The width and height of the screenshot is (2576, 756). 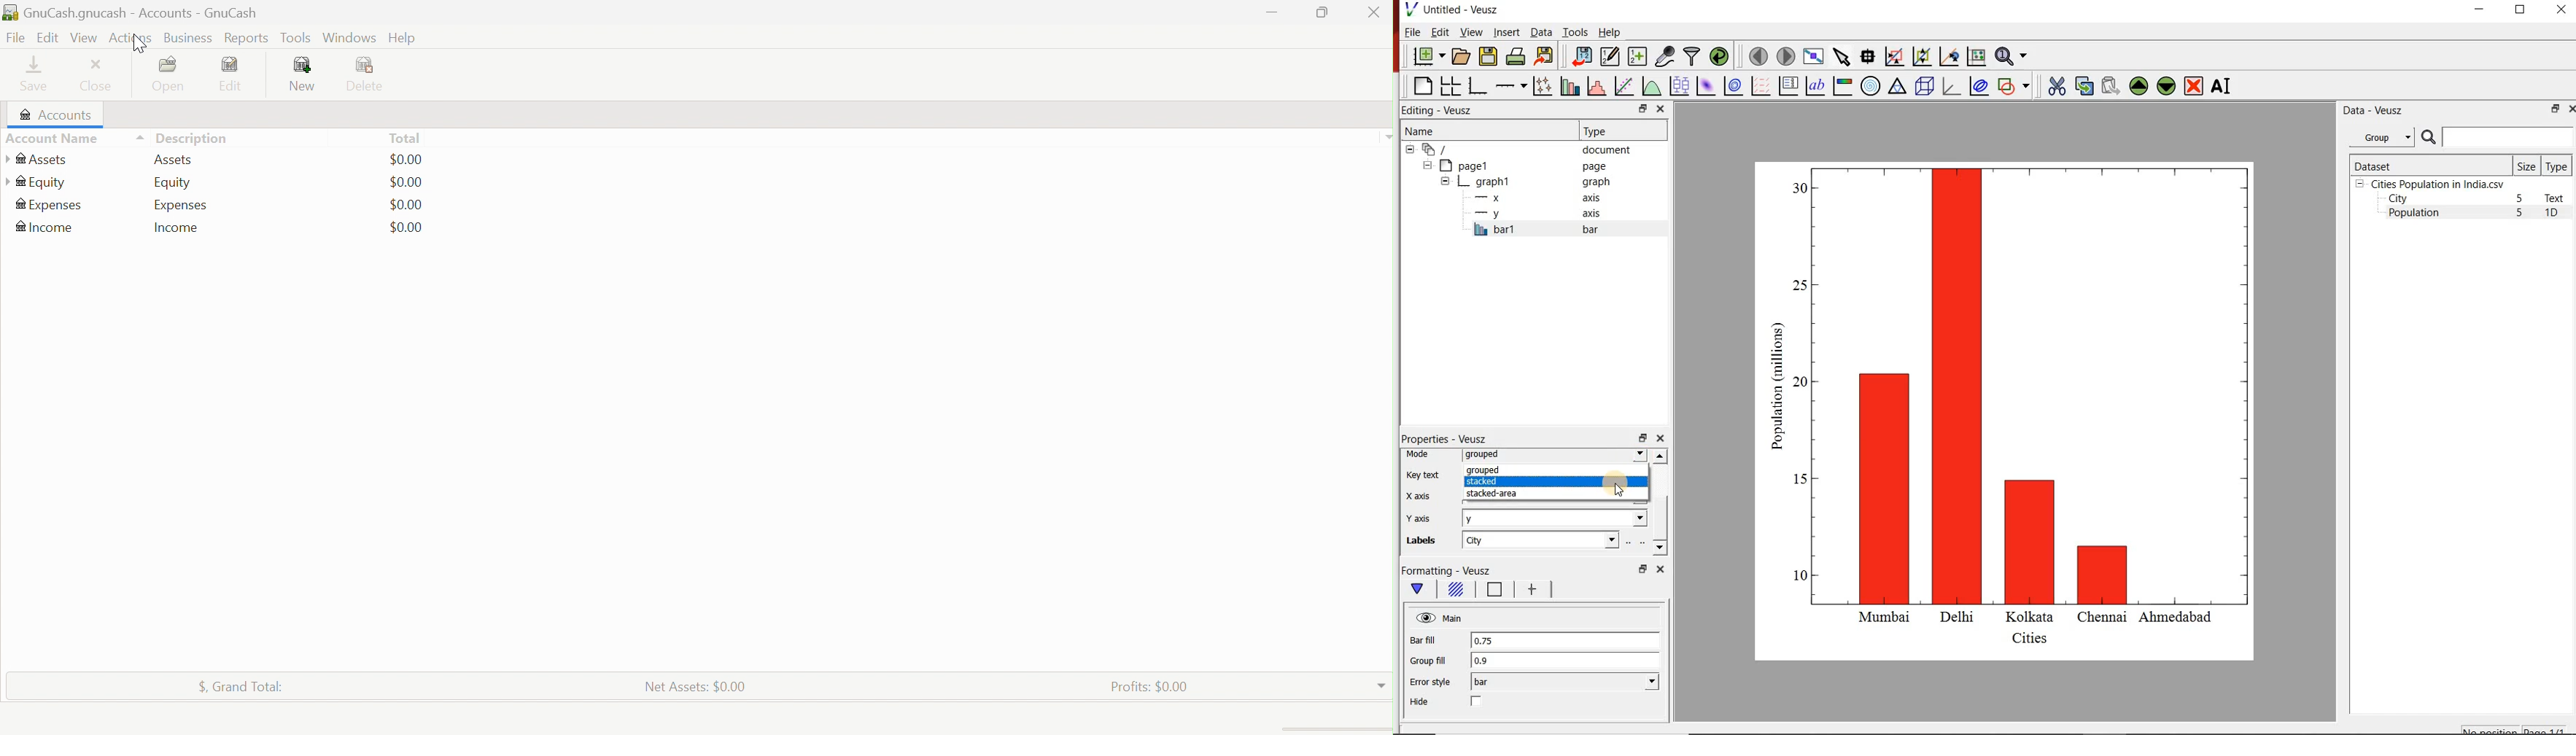 I want to click on add a shape to the plot, so click(x=2014, y=85).